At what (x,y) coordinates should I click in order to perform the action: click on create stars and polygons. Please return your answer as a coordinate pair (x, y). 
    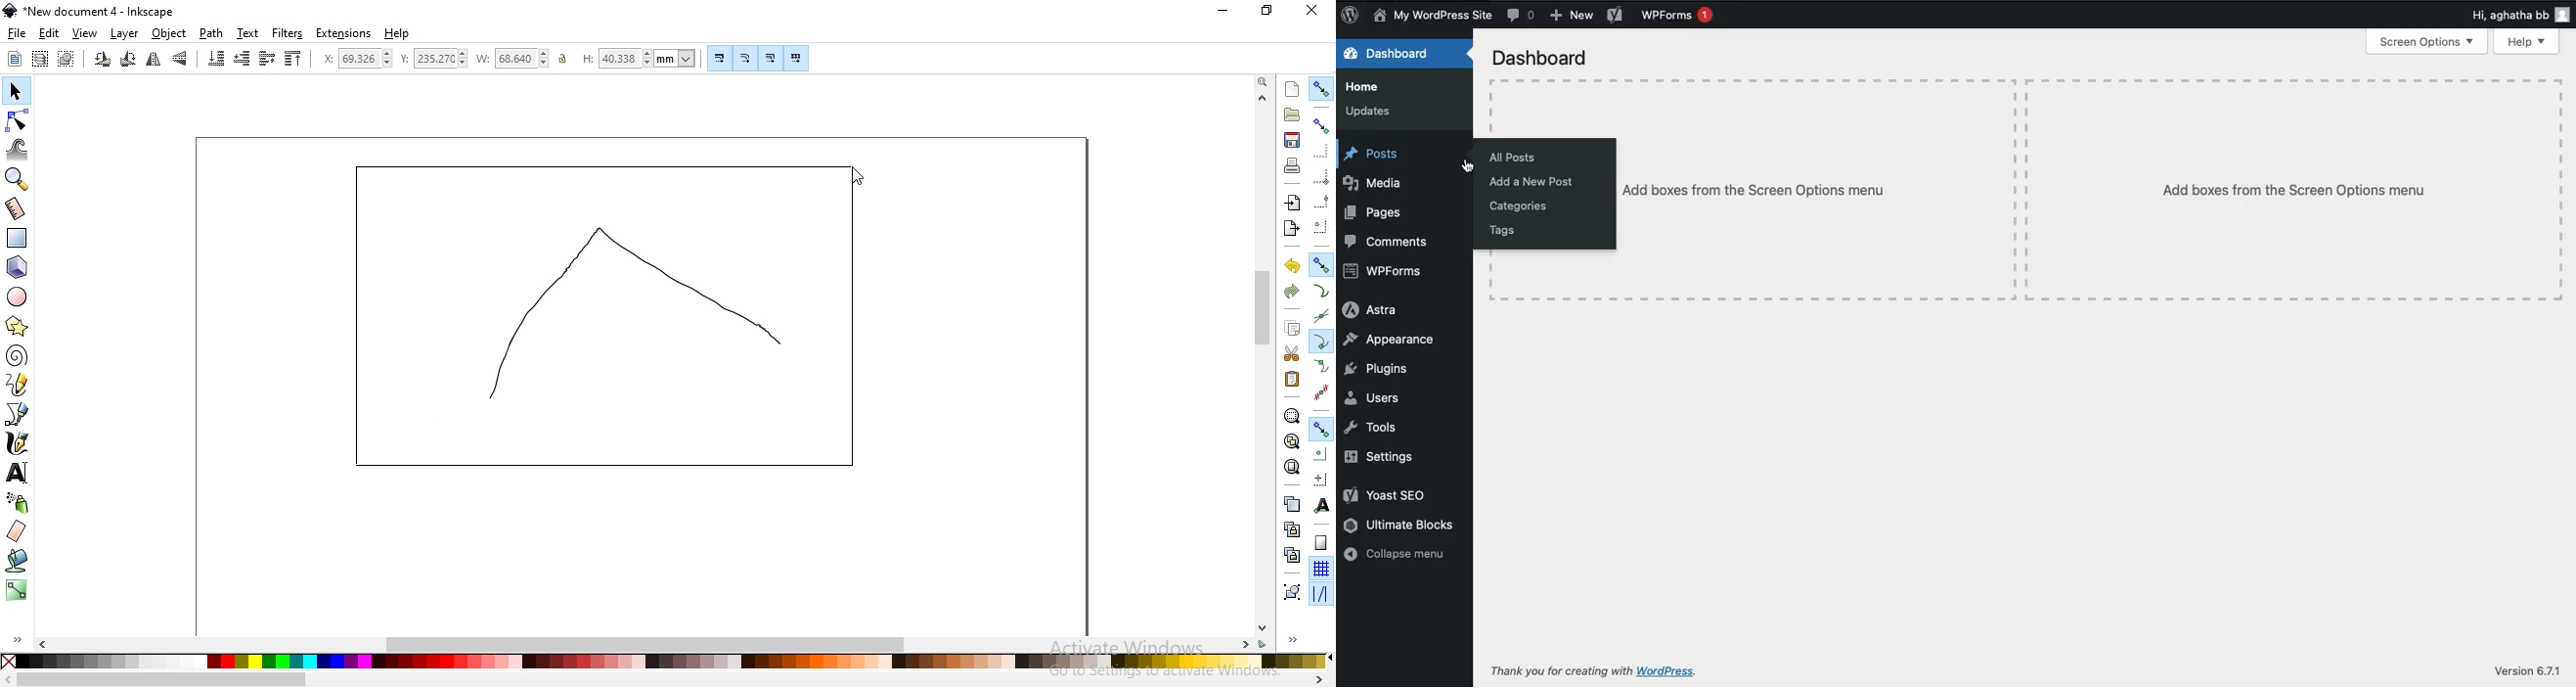
    Looking at the image, I should click on (17, 328).